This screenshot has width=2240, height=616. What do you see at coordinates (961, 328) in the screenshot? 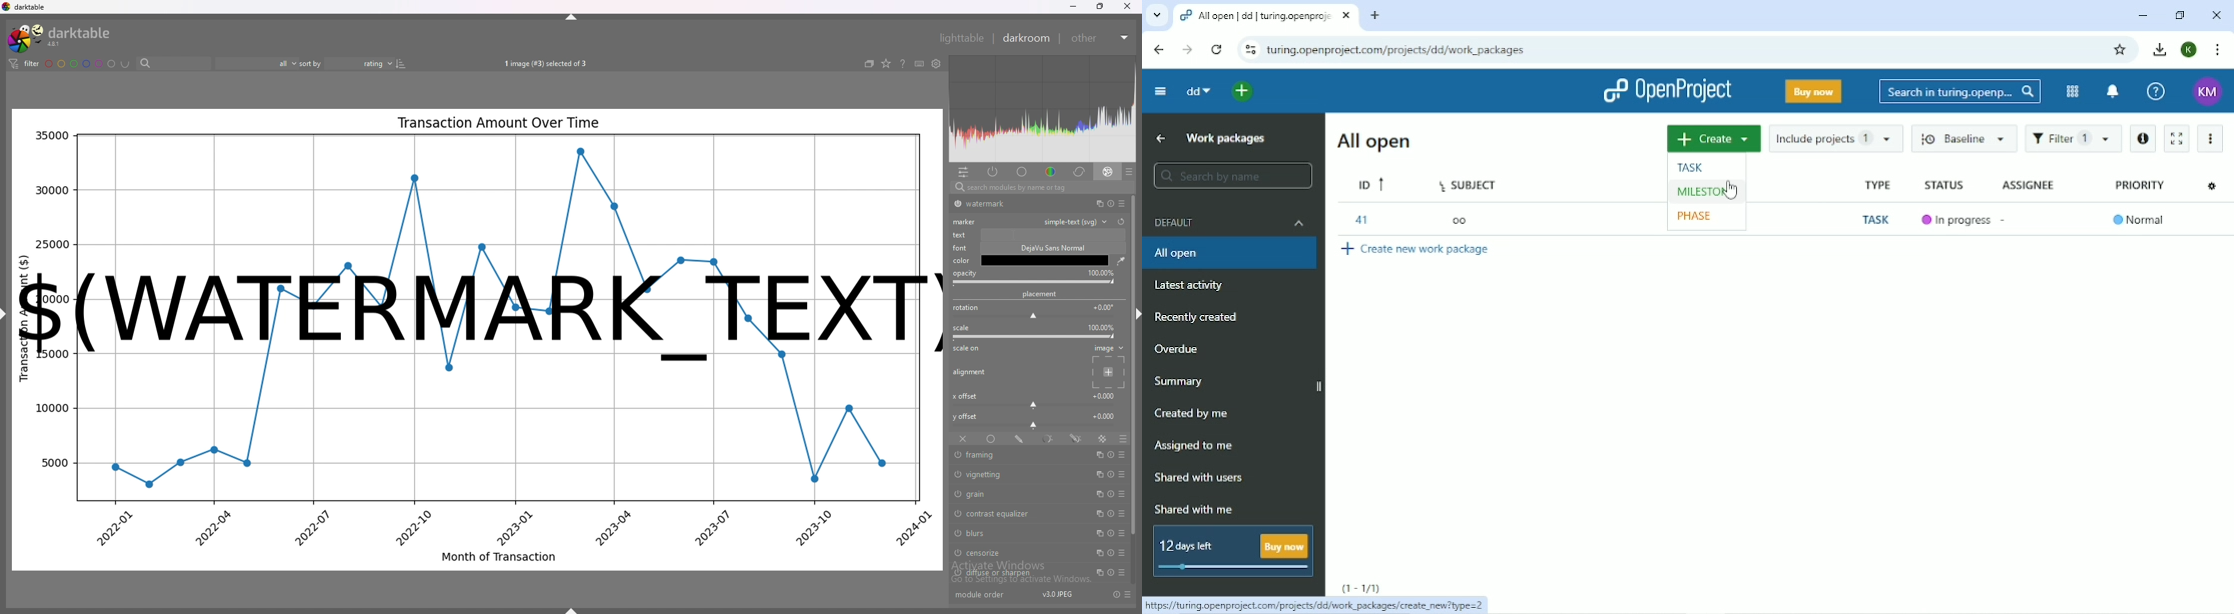
I see `scale` at bounding box center [961, 328].